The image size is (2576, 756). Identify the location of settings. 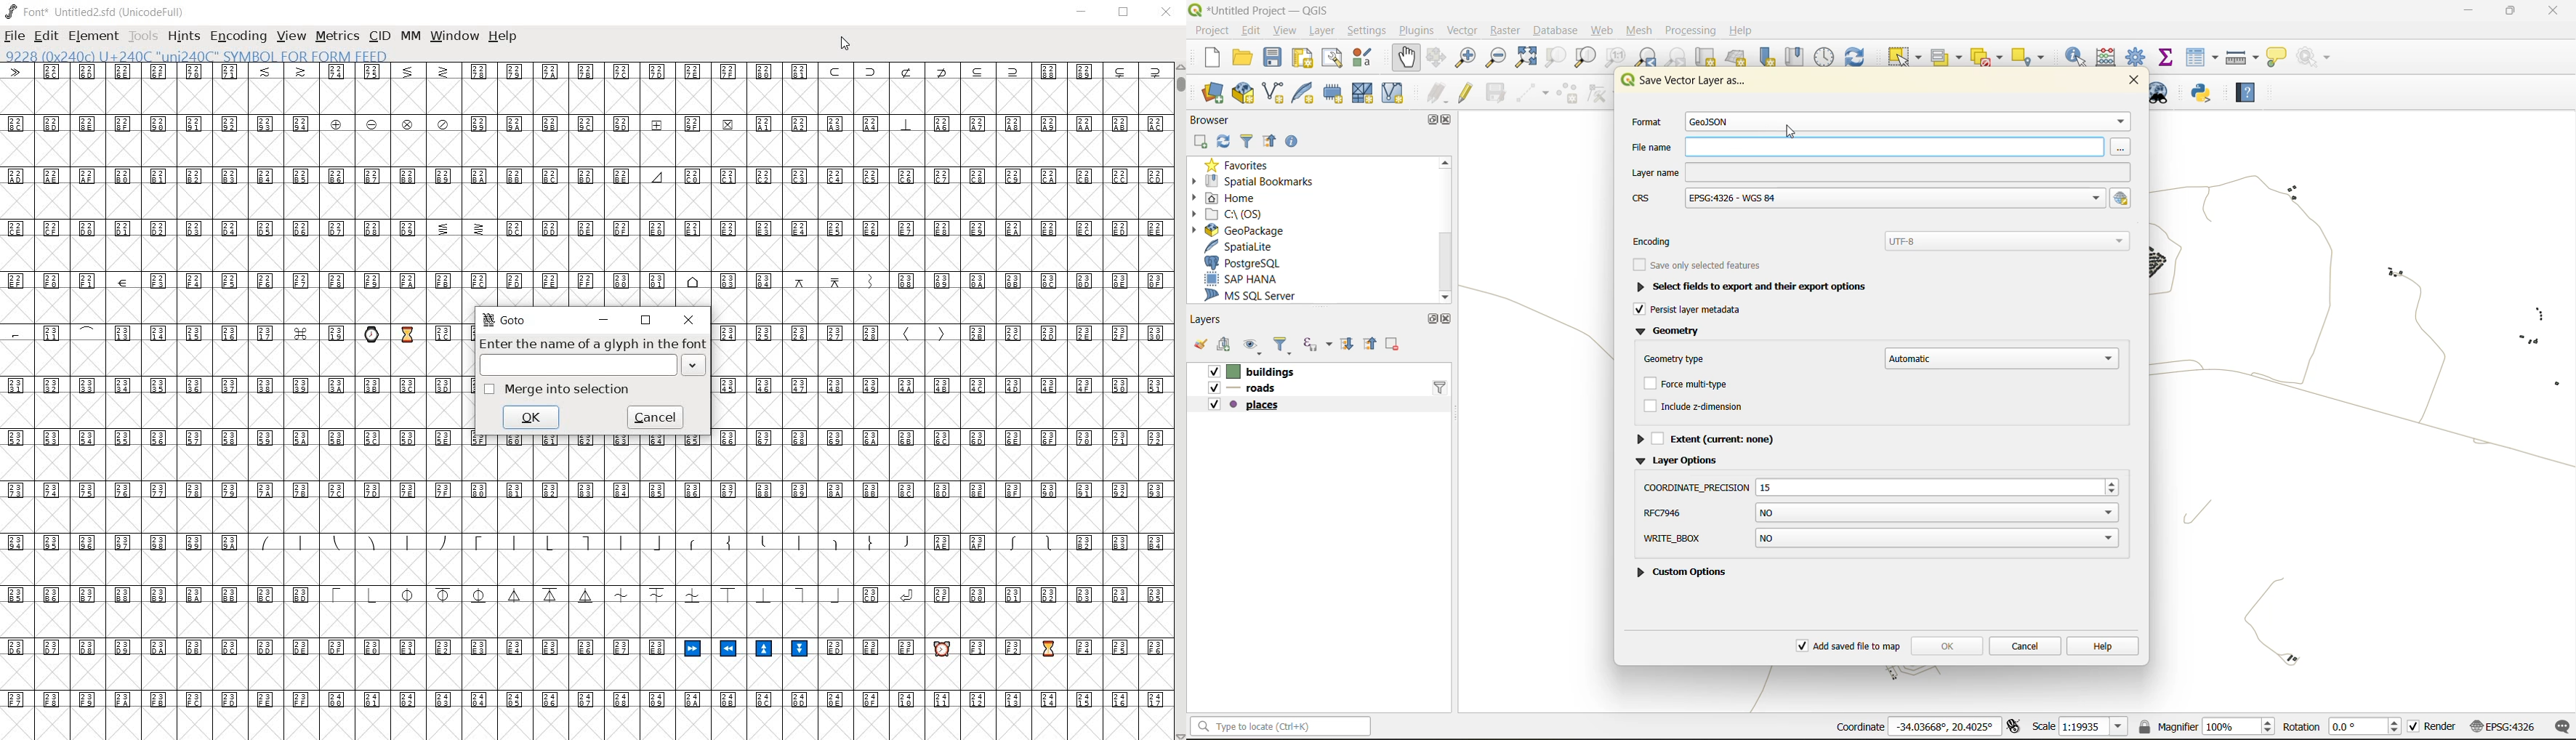
(1369, 28).